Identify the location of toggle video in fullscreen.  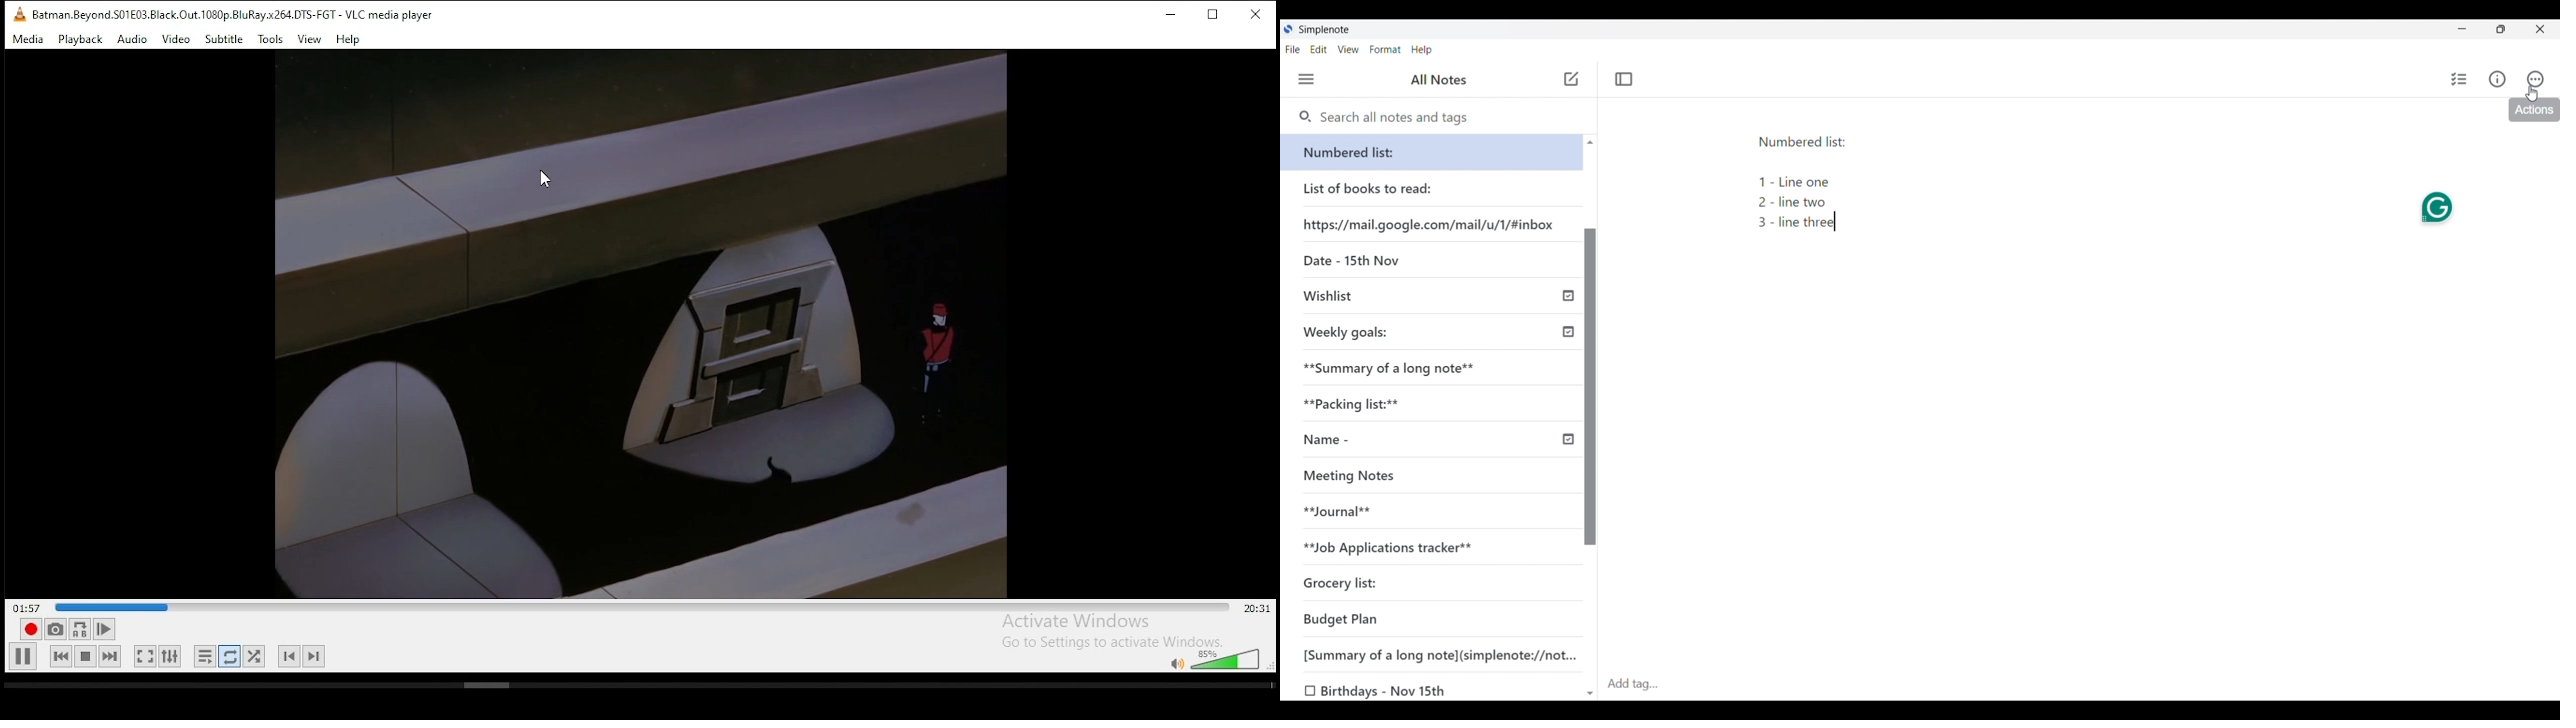
(145, 656).